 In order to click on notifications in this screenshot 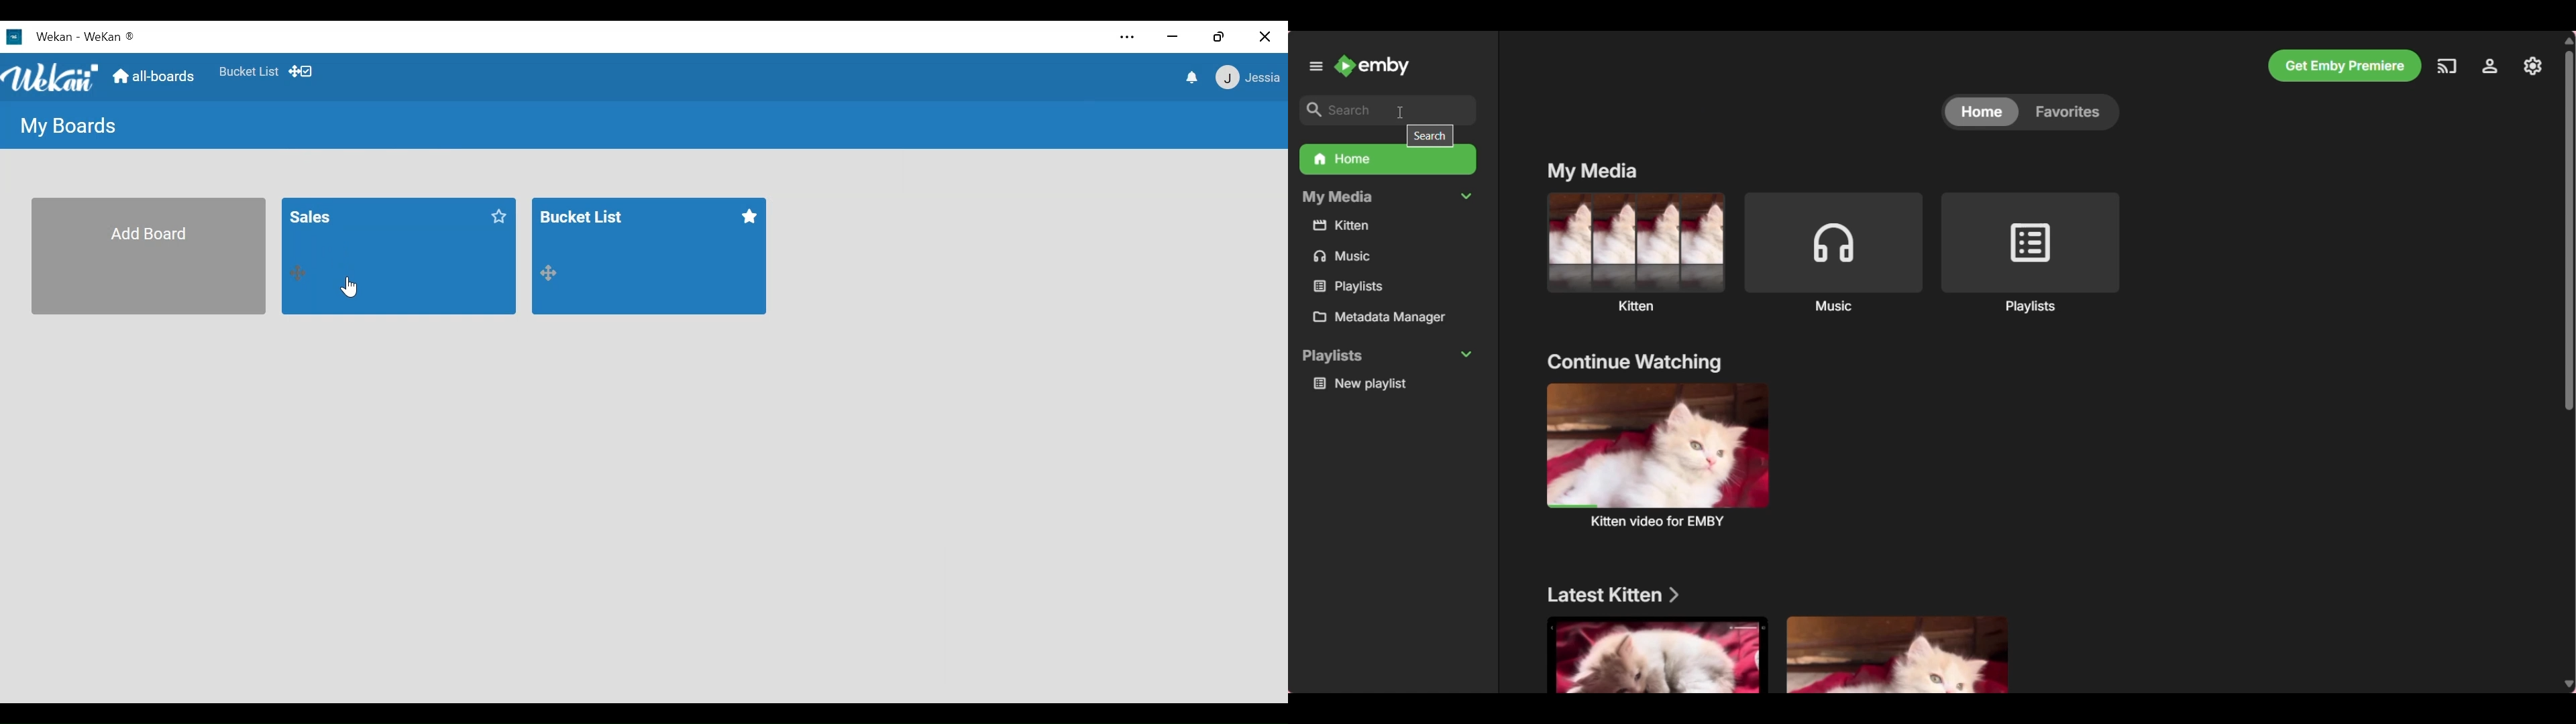, I will do `click(1193, 78)`.